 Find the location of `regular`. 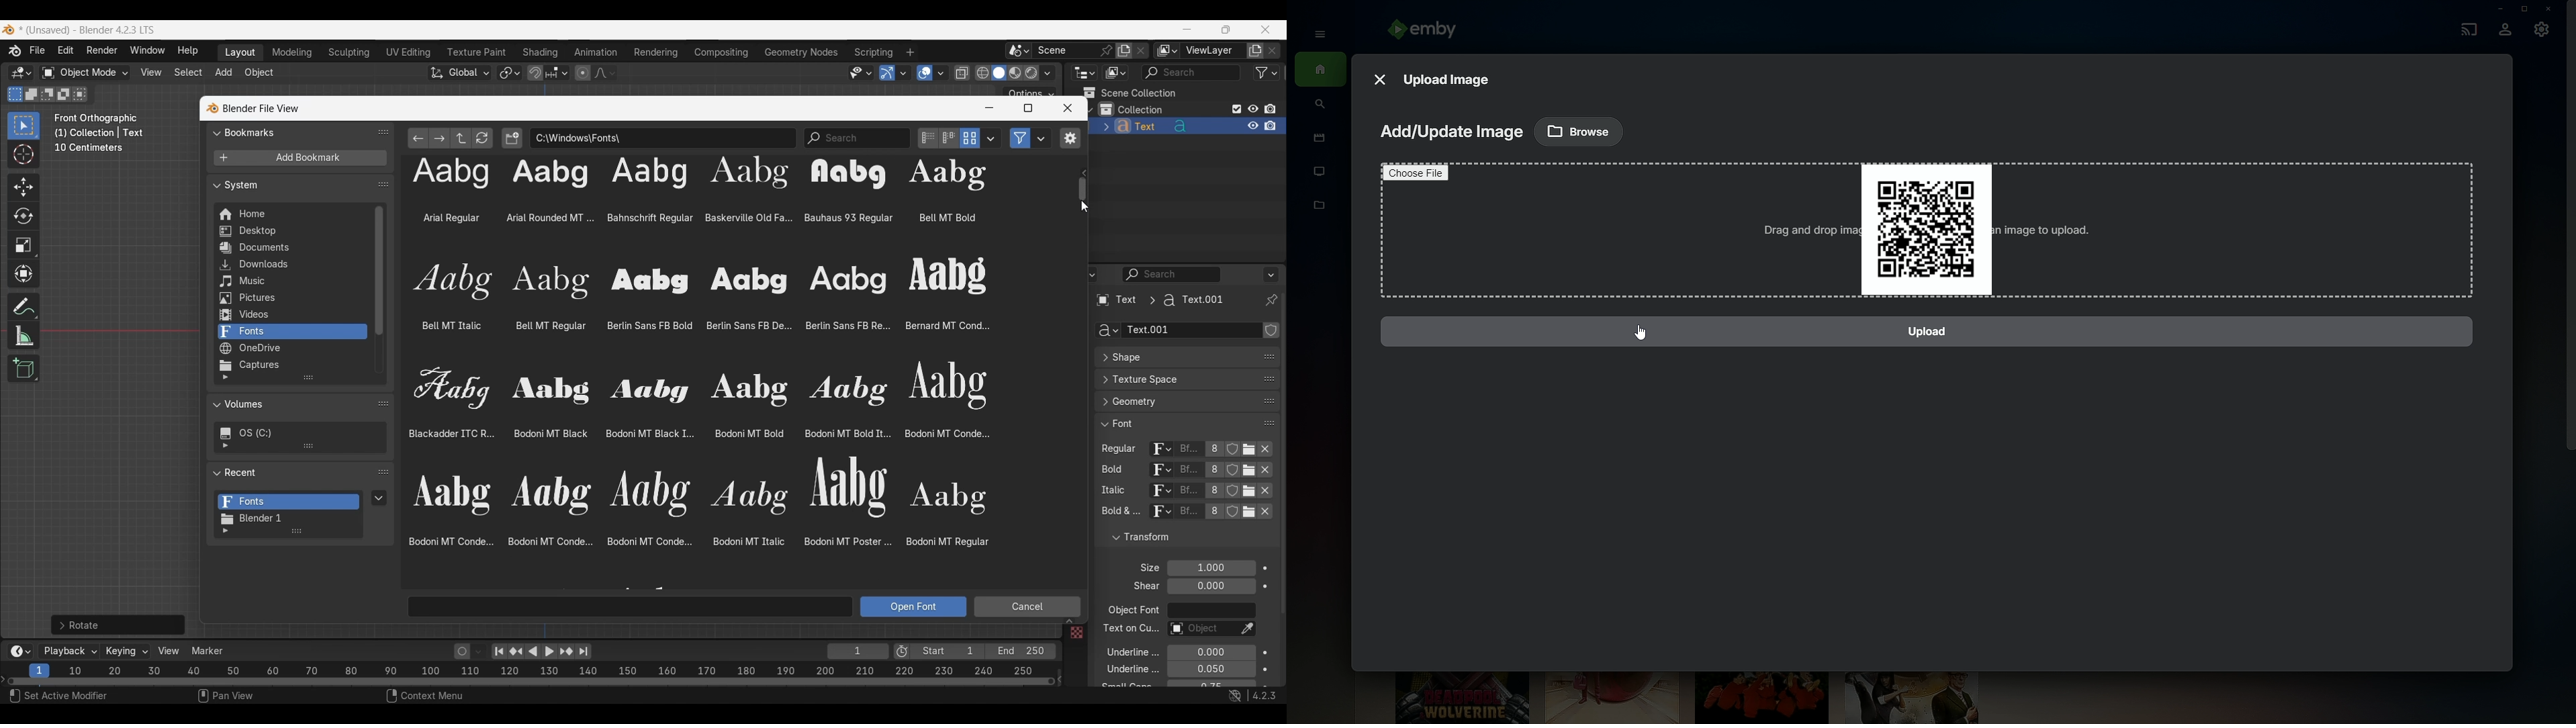

regular is located at coordinates (1122, 450).